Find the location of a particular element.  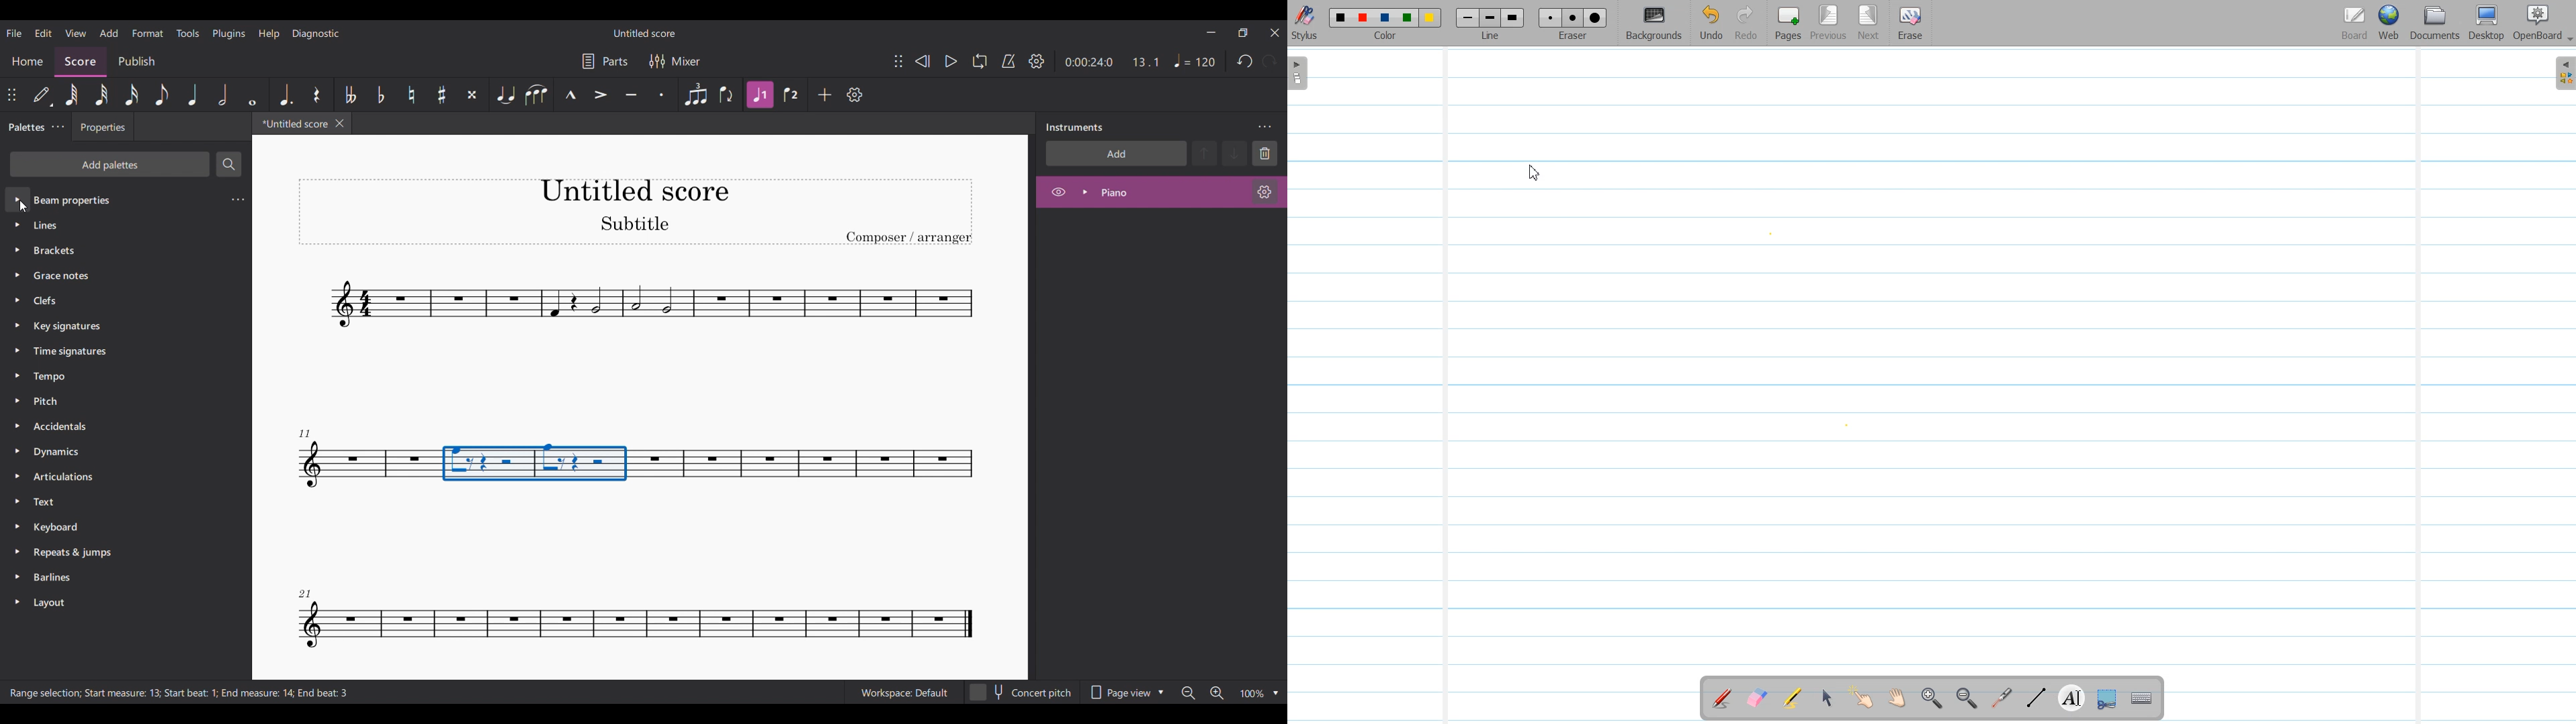

Tie is located at coordinates (506, 95).